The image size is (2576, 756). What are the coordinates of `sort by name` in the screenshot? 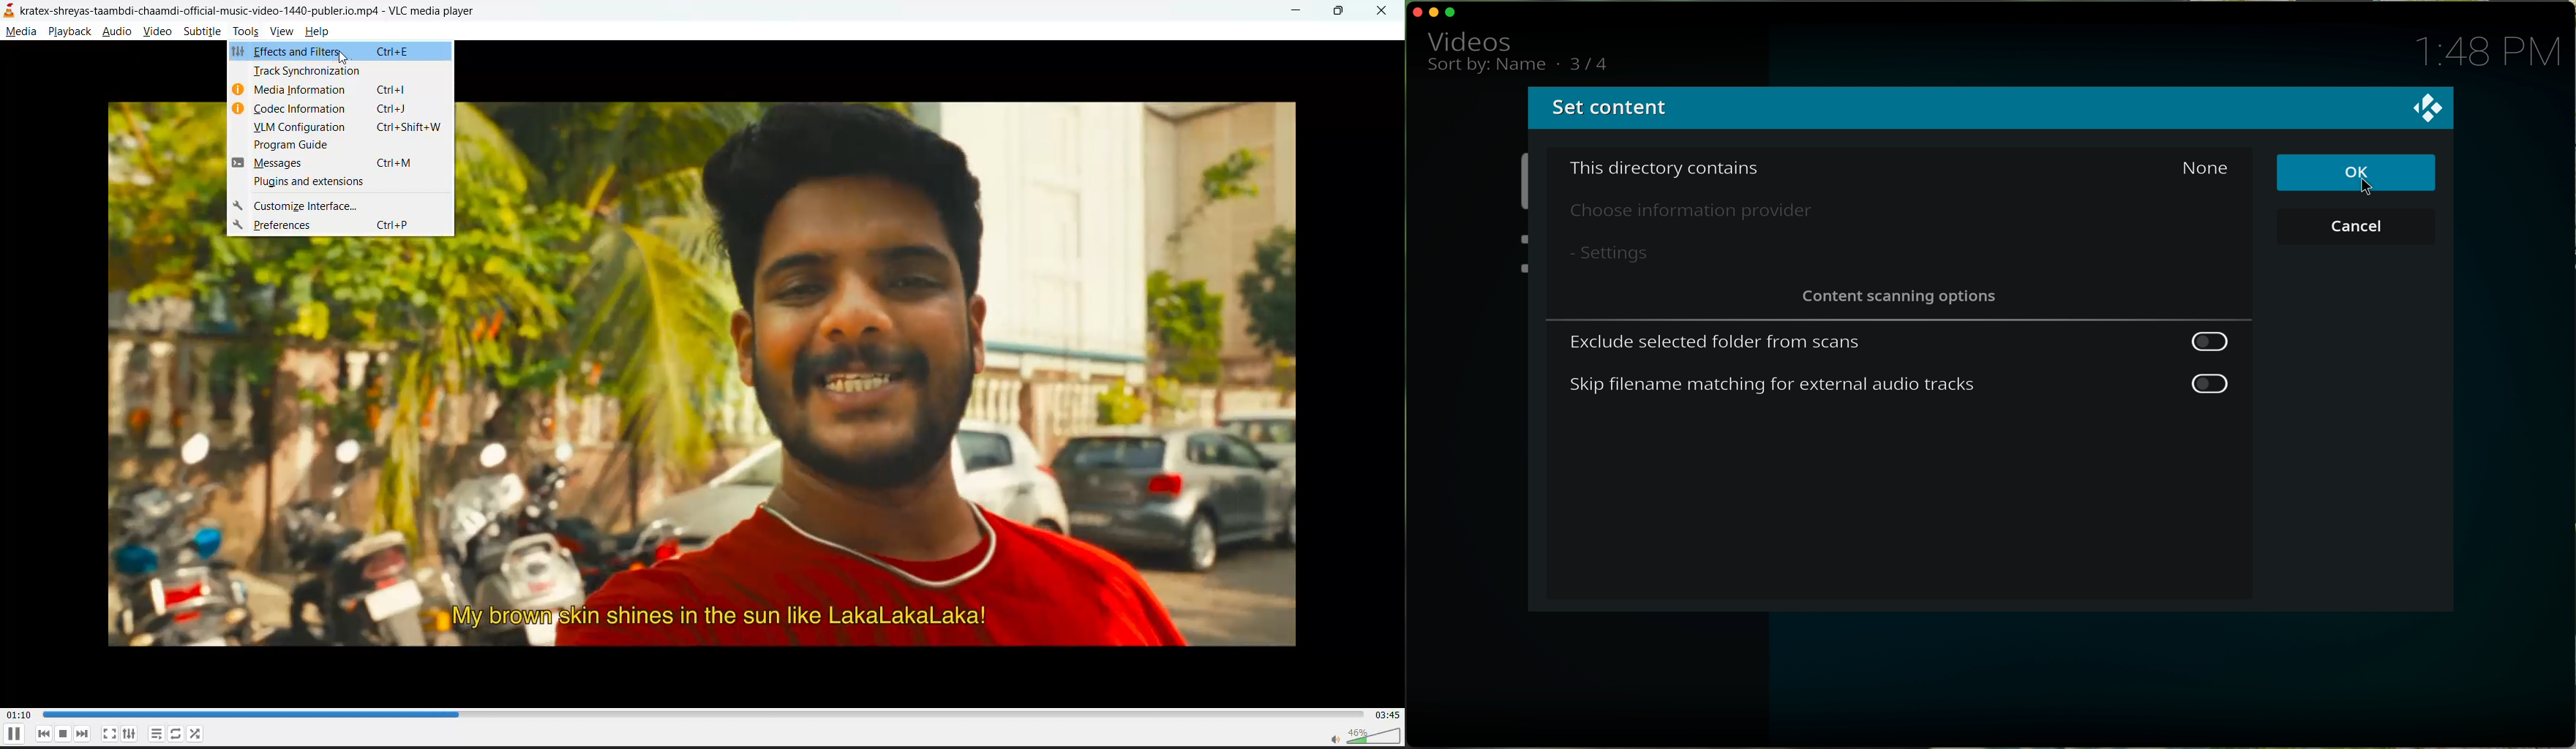 It's located at (1487, 68).